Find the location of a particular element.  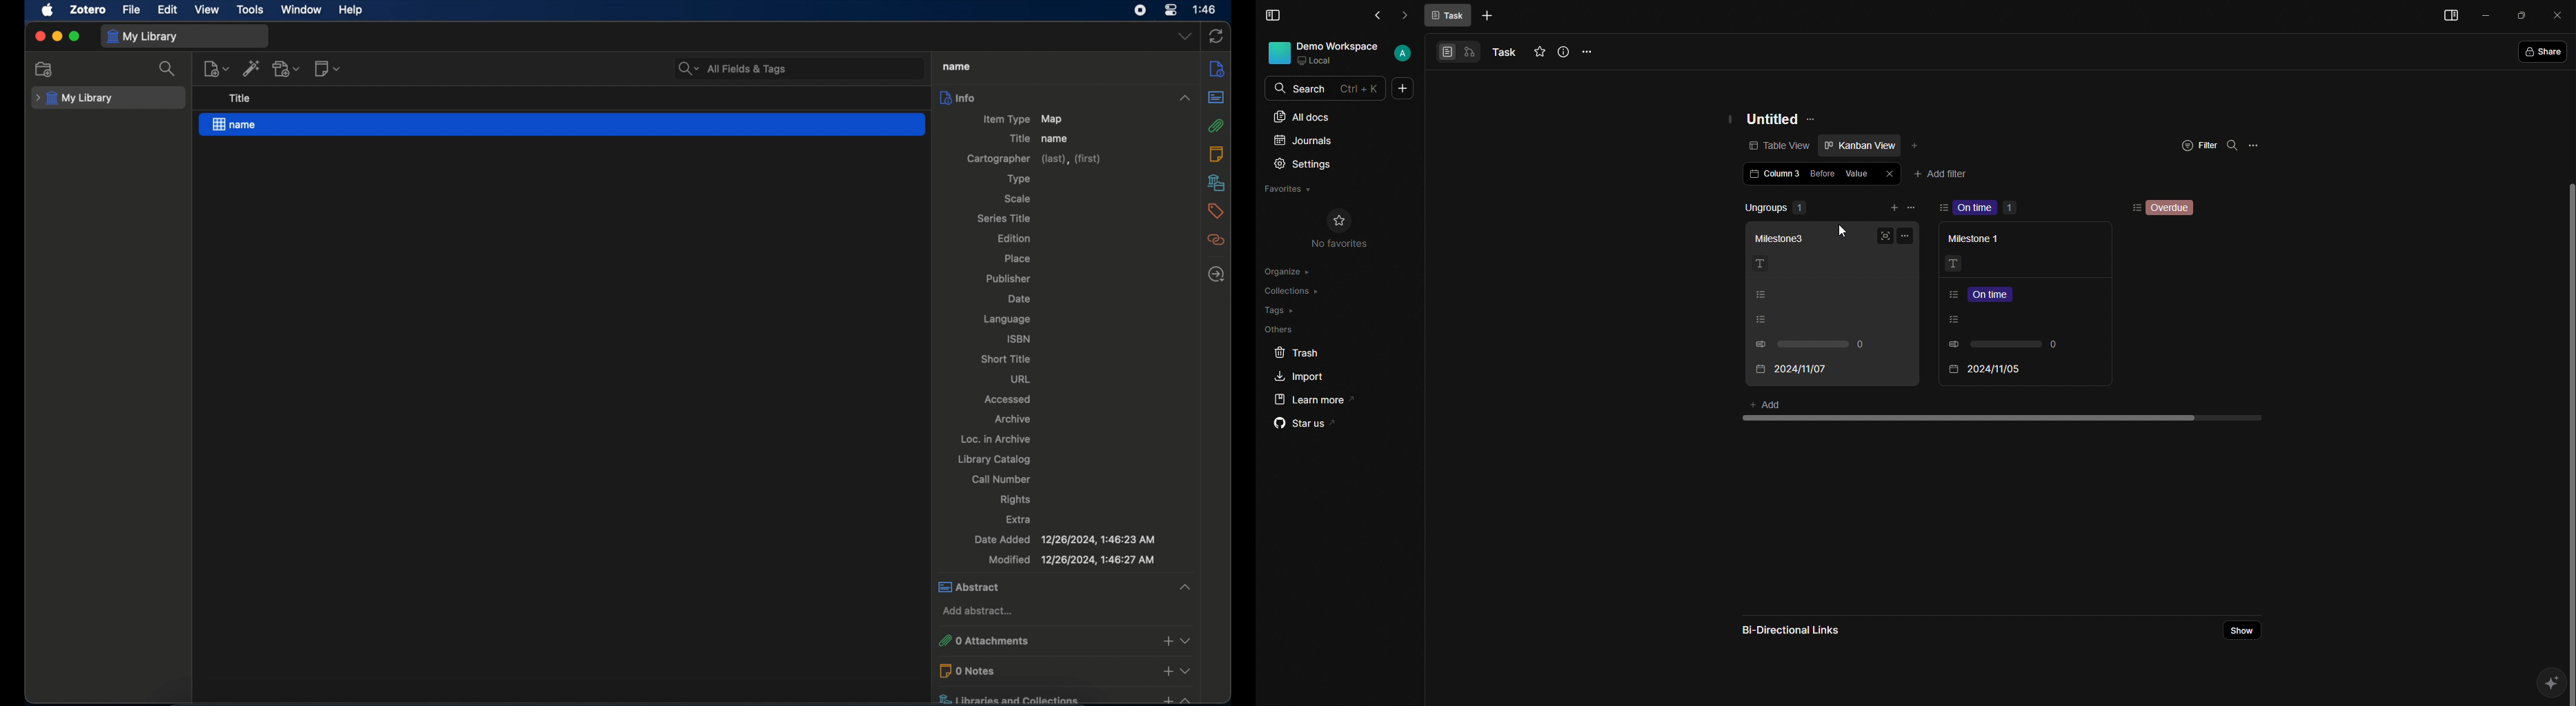

Settings is located at coordinates (1302, 164).